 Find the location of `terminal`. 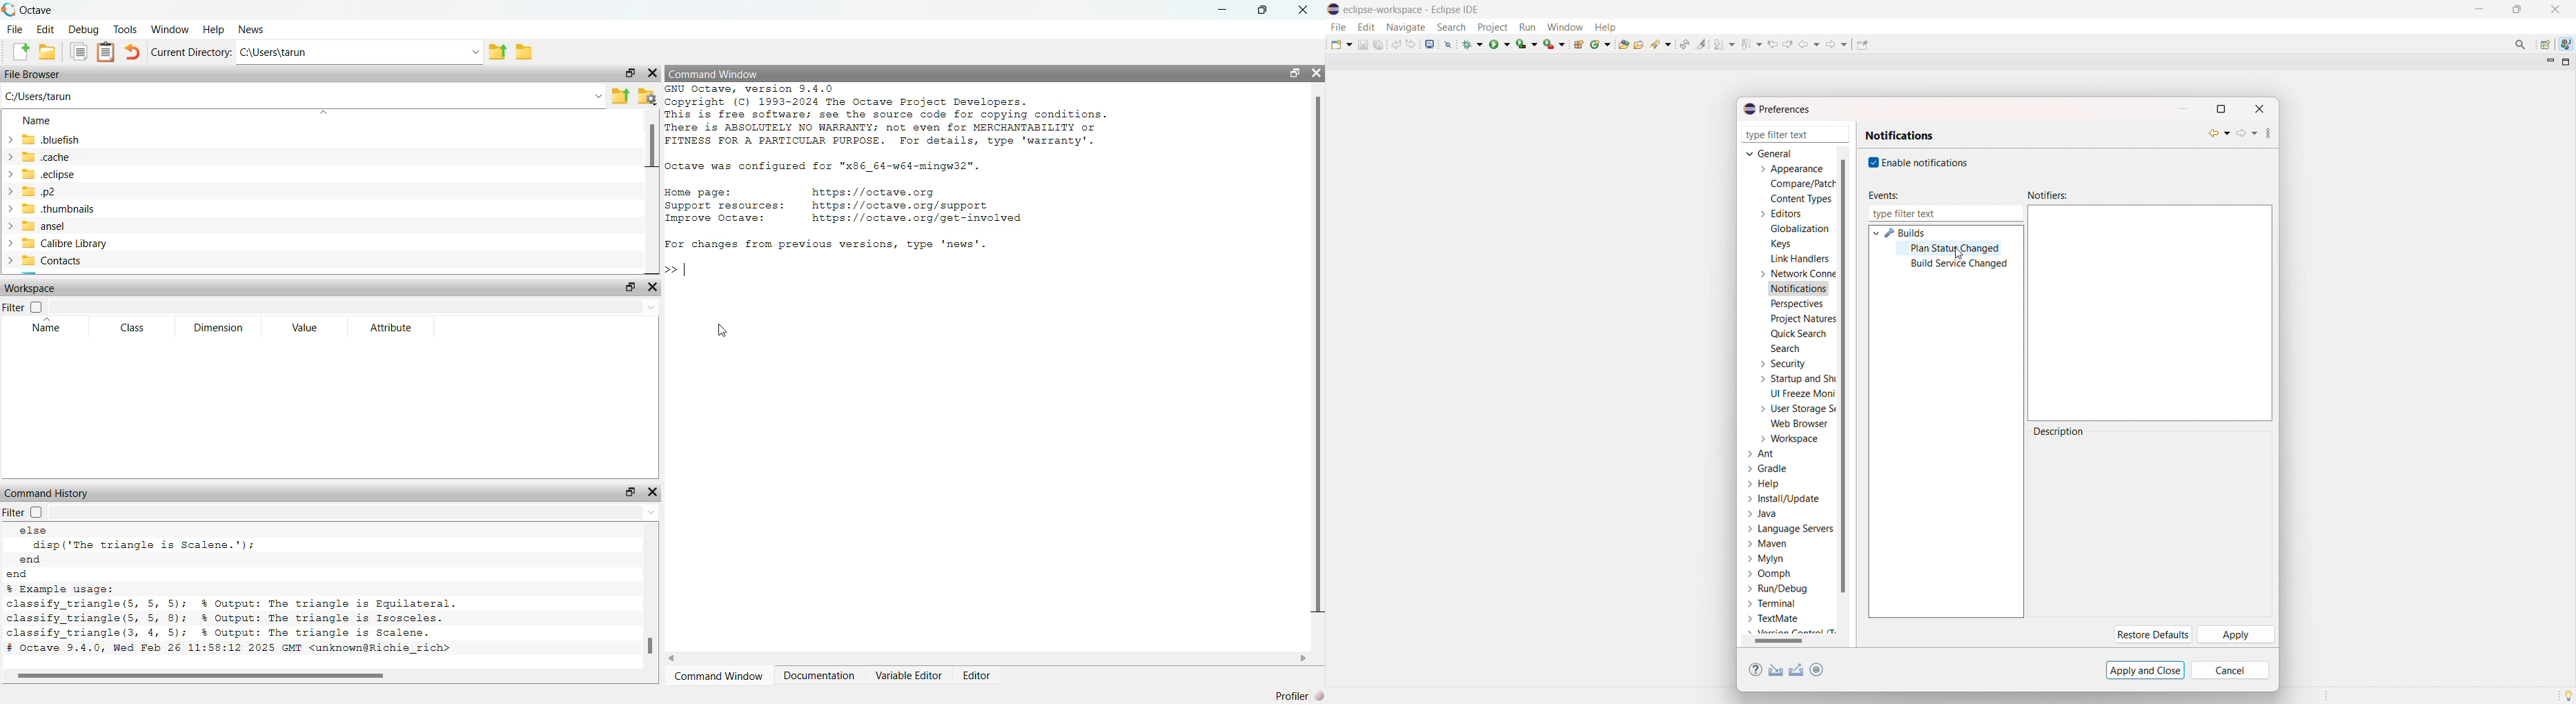

terminal is located at coordinates (1773, 604).